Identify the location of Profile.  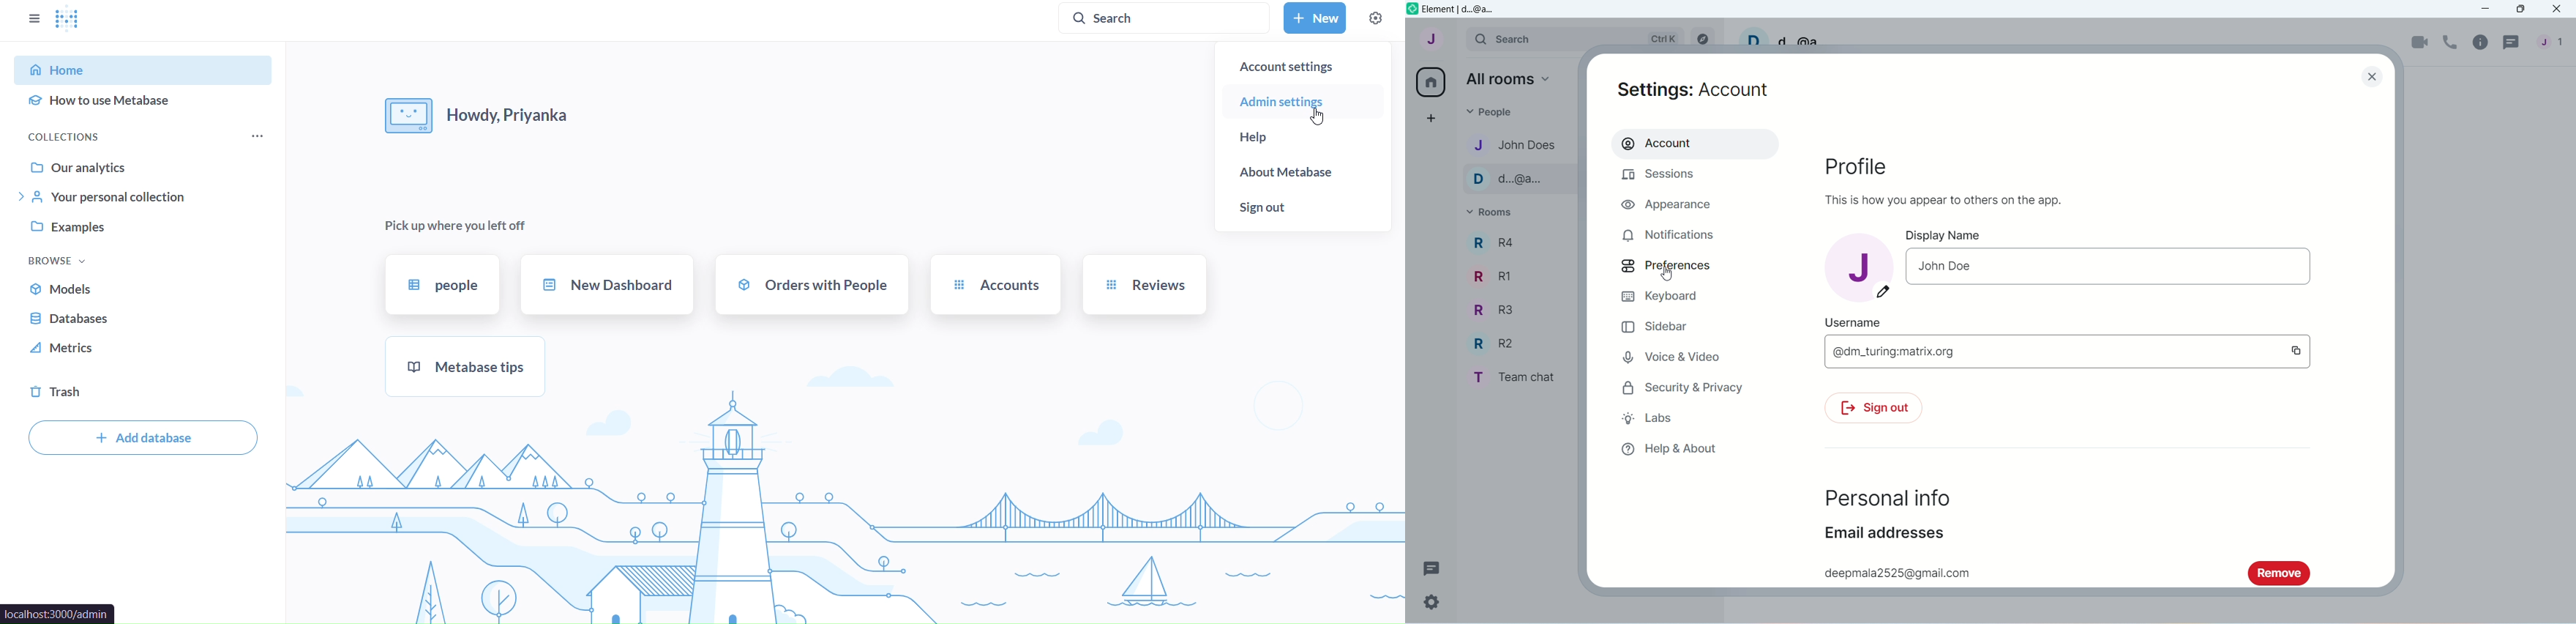
(1858, 165).